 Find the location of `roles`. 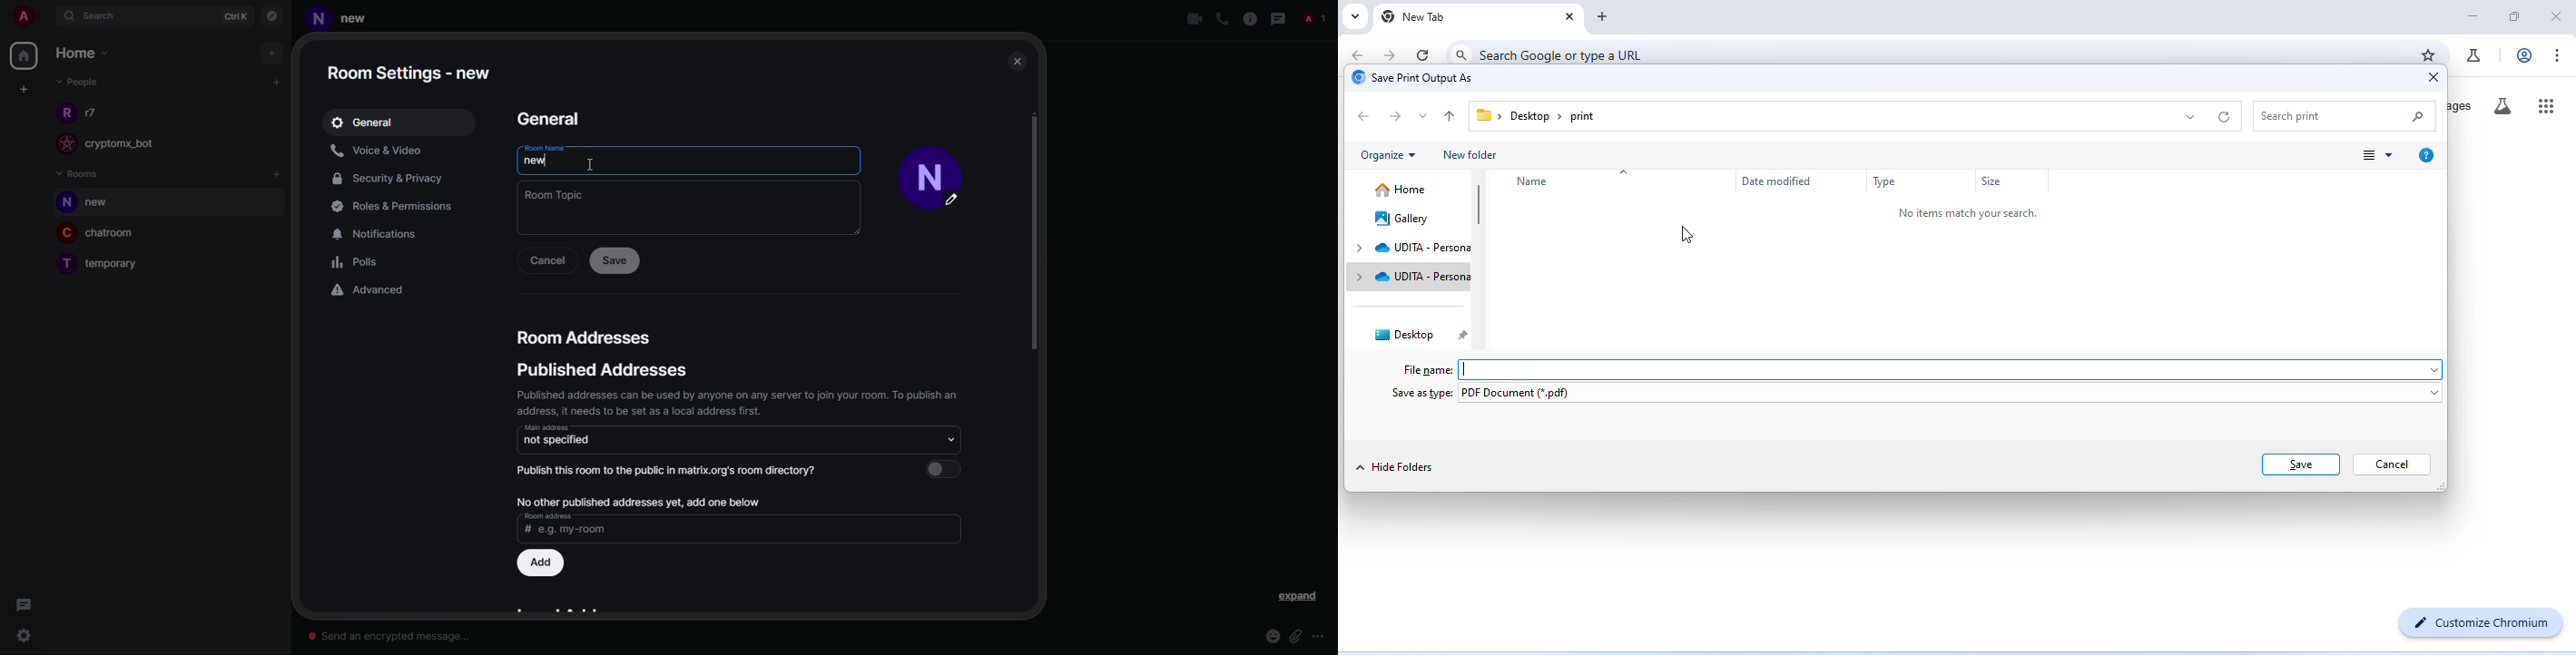

roles is located at coordinates (390, 206).